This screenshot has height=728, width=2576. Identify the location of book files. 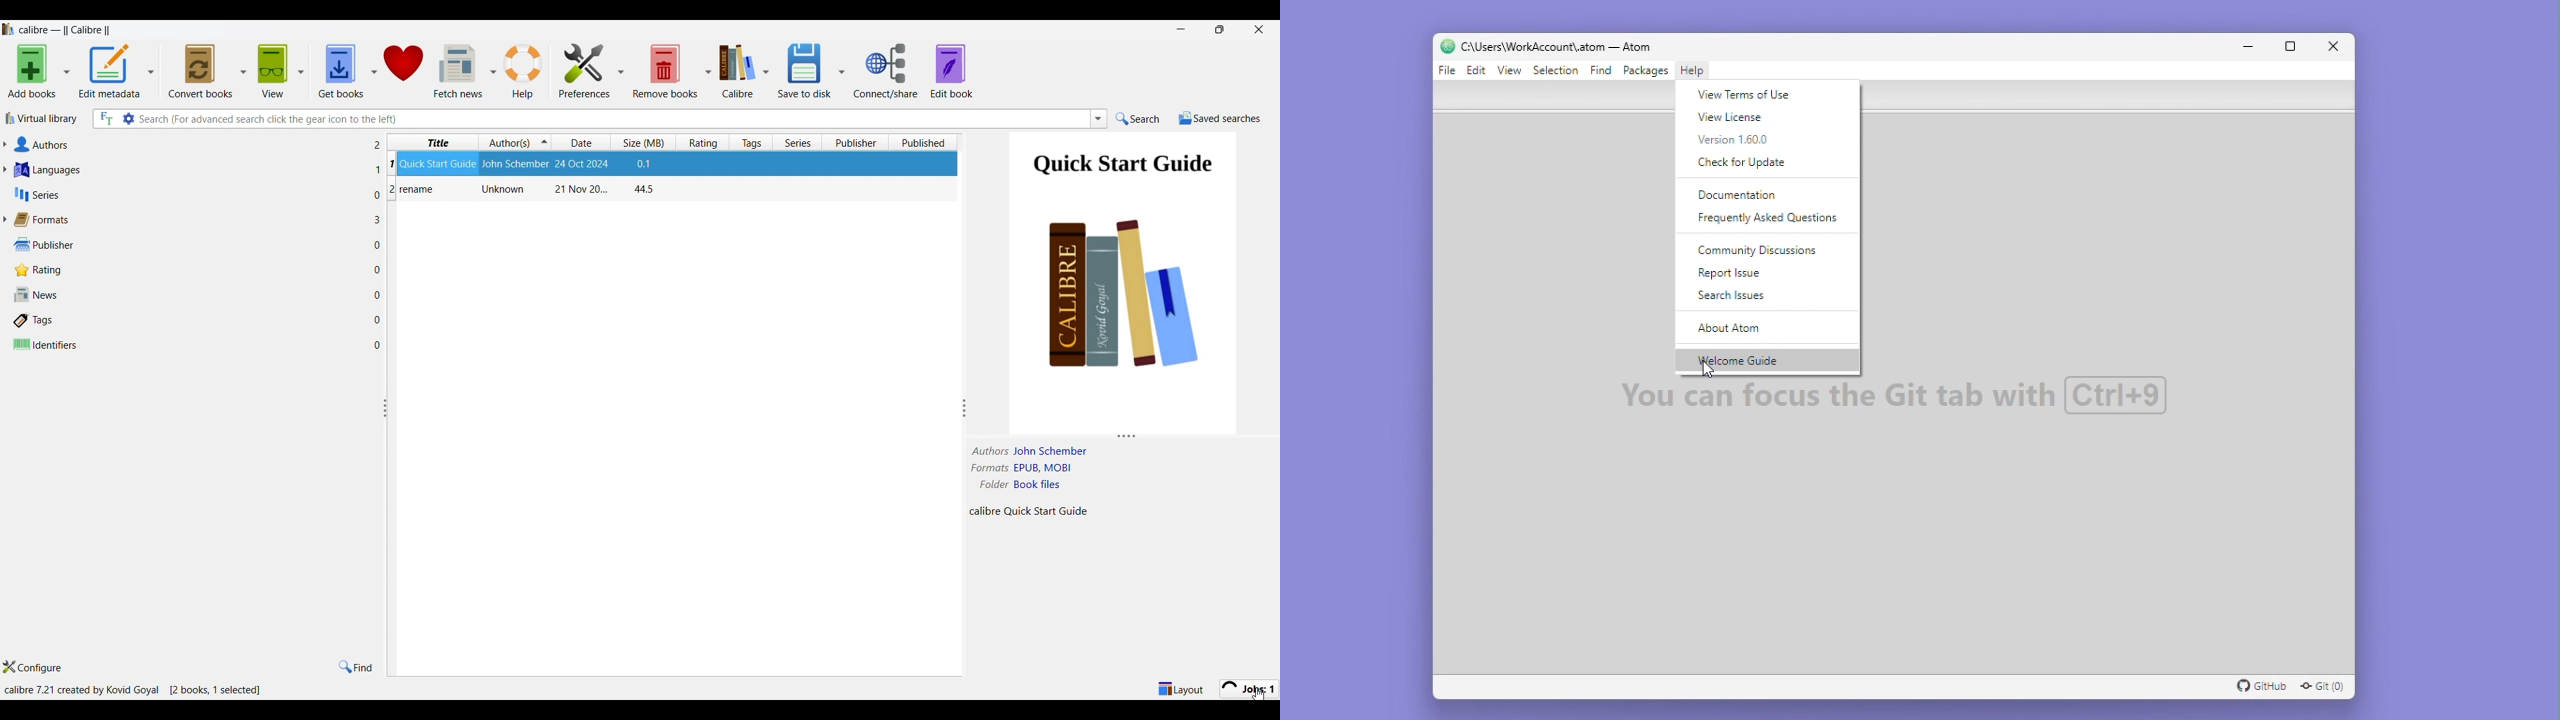
(1037, 484).